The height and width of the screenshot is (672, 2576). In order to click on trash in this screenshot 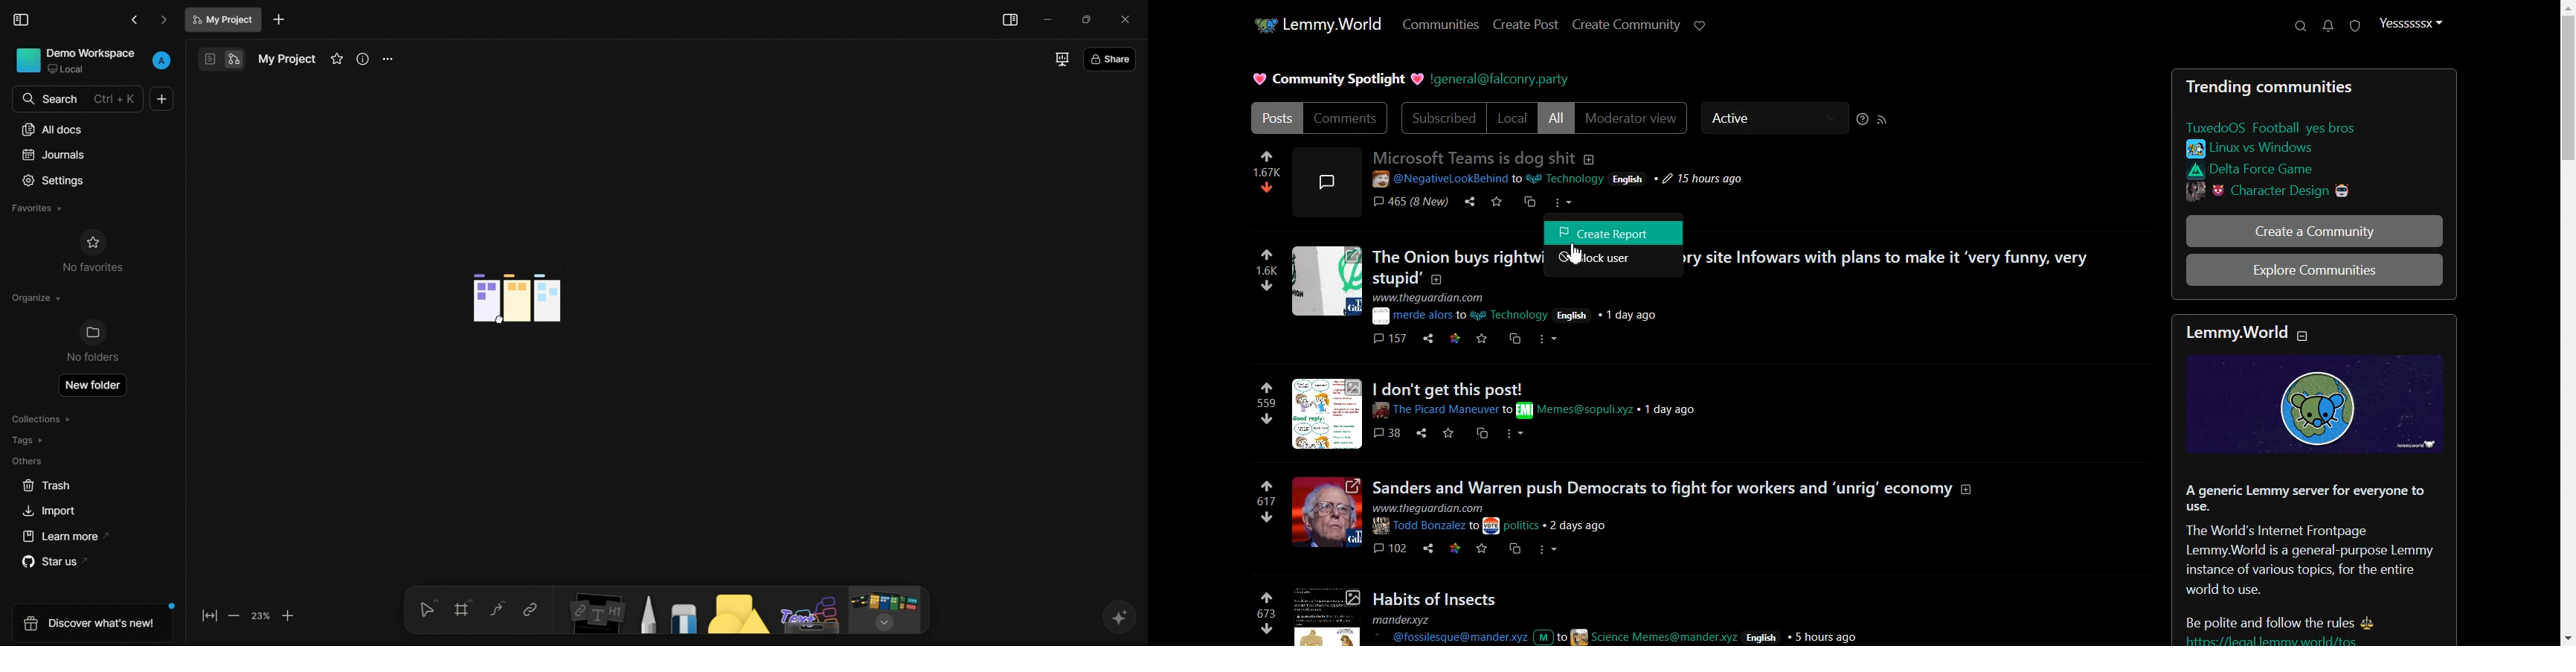, I will do `click(47, 486)`.